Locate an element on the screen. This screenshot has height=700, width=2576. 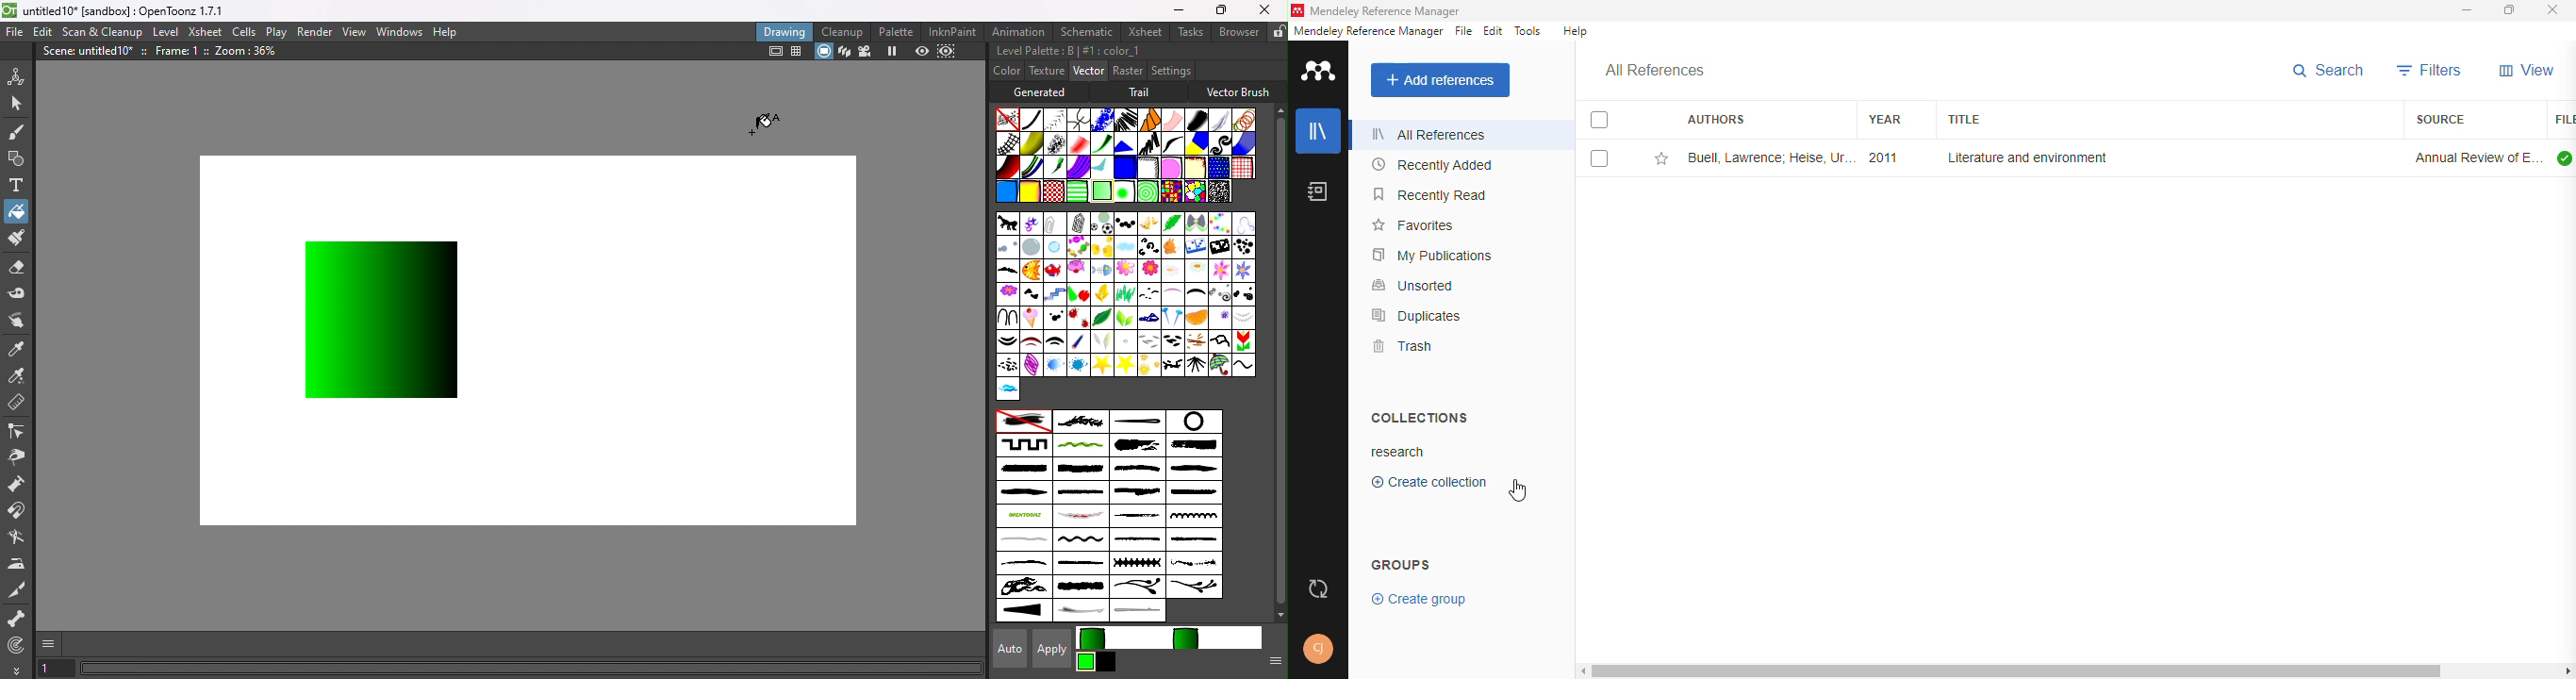
Constant is located at coordinates (1032, 120).